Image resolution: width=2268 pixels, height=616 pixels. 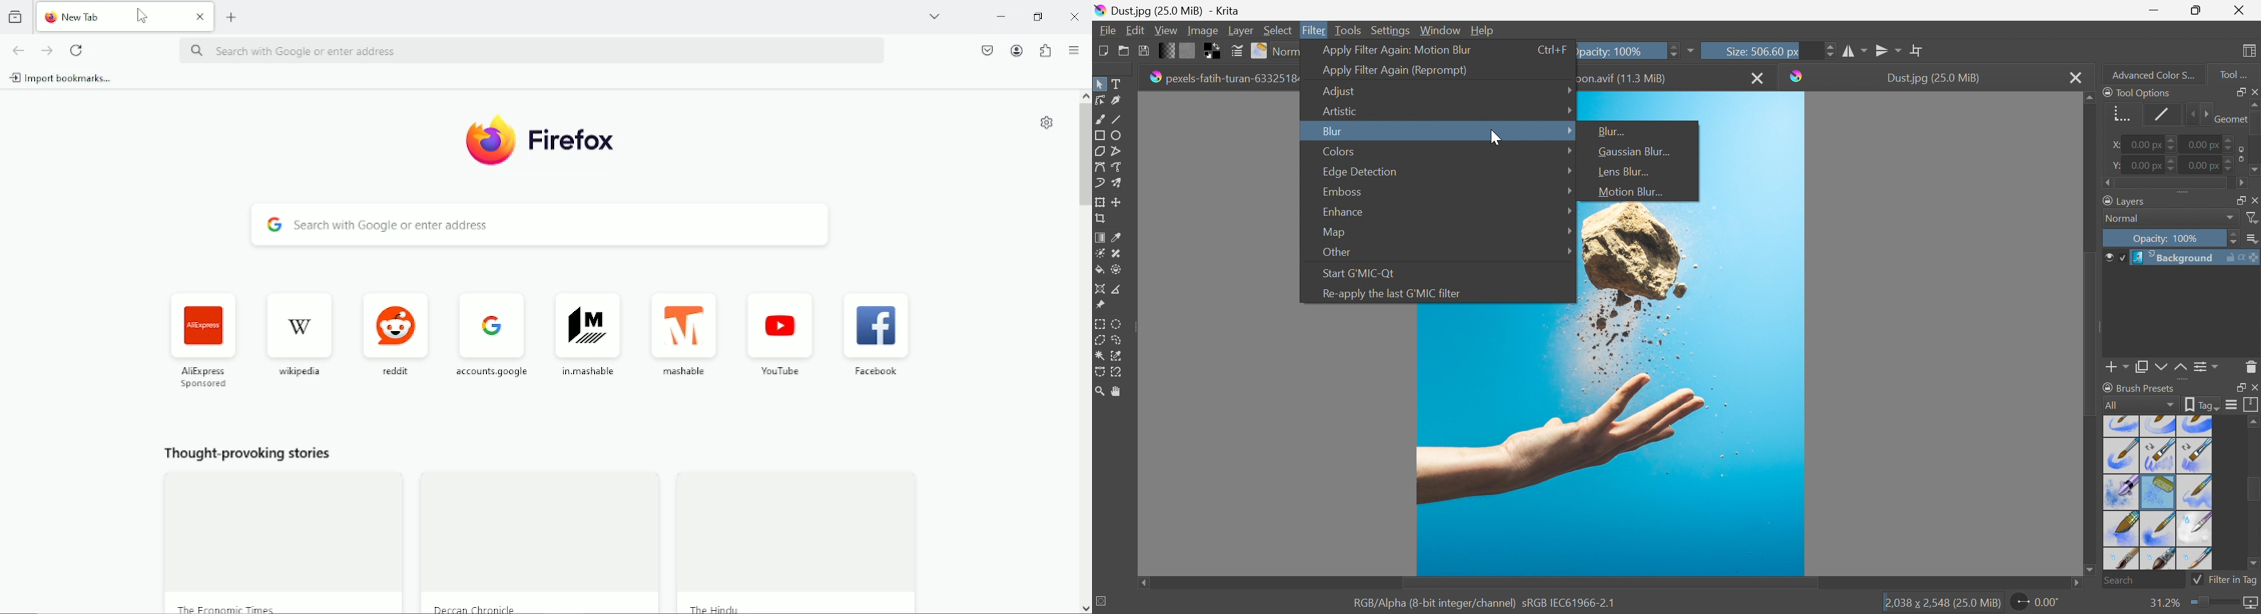 I want to click on Artistic, so click(x=1339, y=110).